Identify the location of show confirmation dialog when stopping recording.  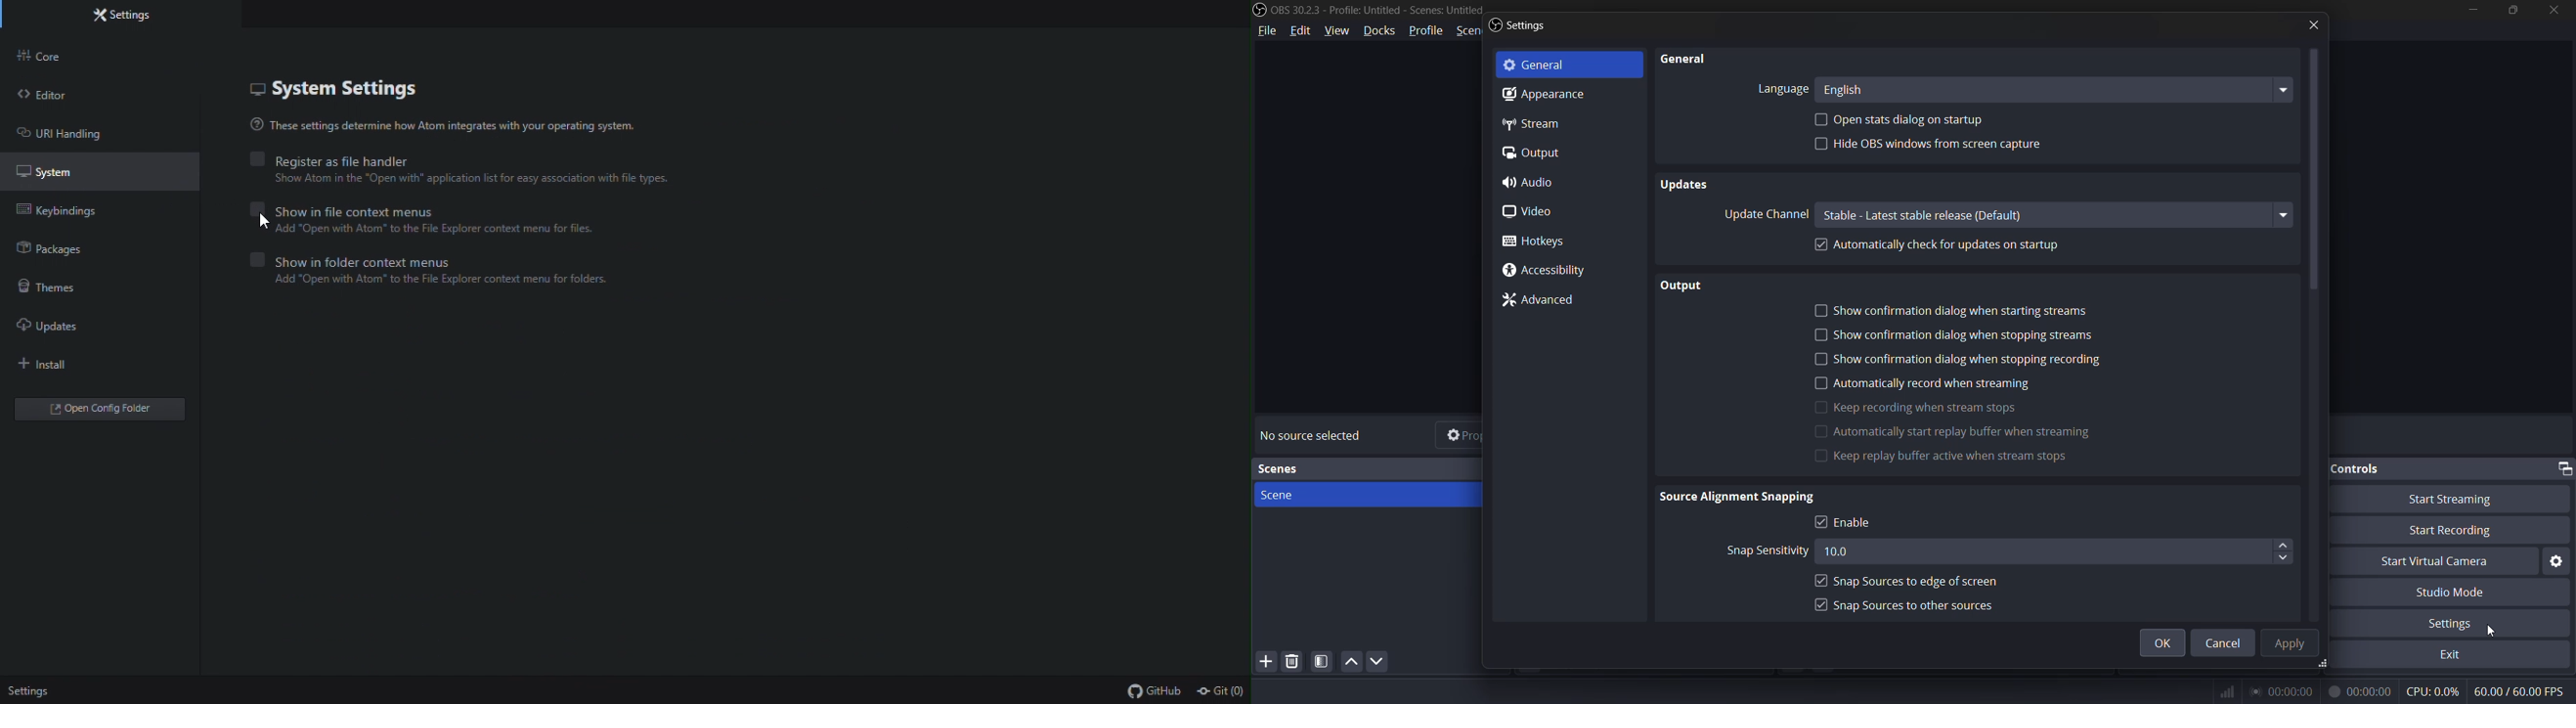
(1972, 362).